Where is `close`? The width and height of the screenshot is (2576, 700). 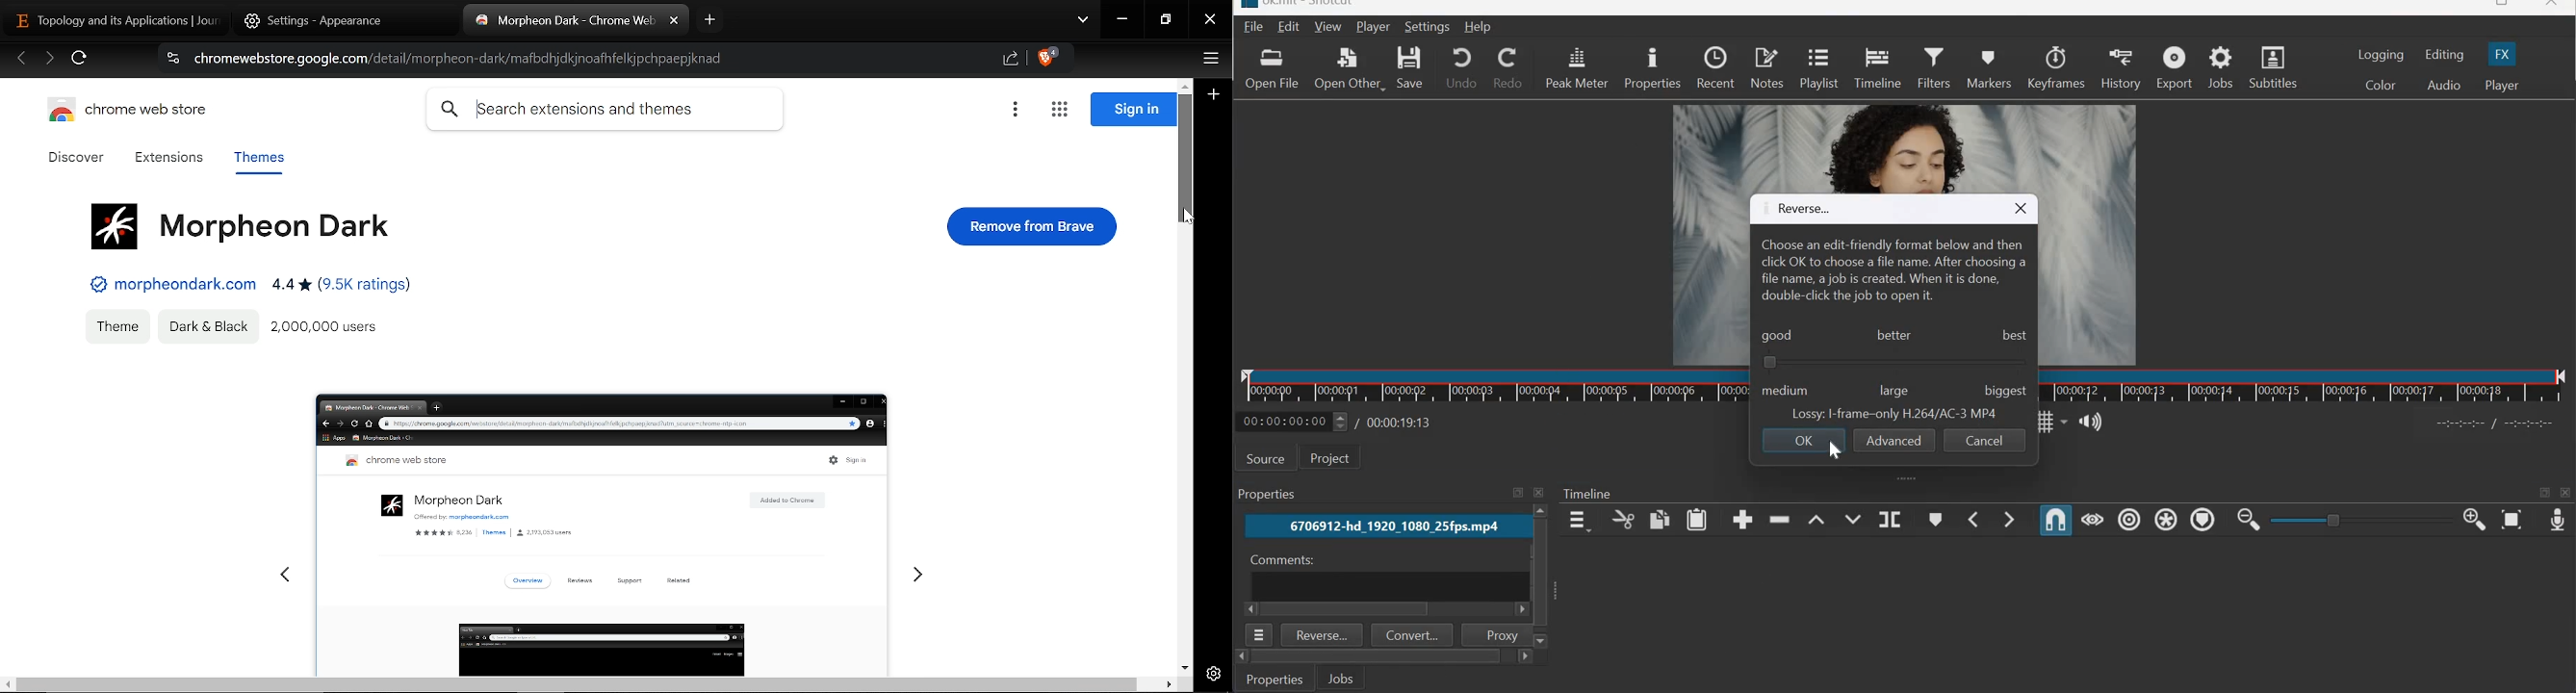
close is located at coordinates (2553, 6).